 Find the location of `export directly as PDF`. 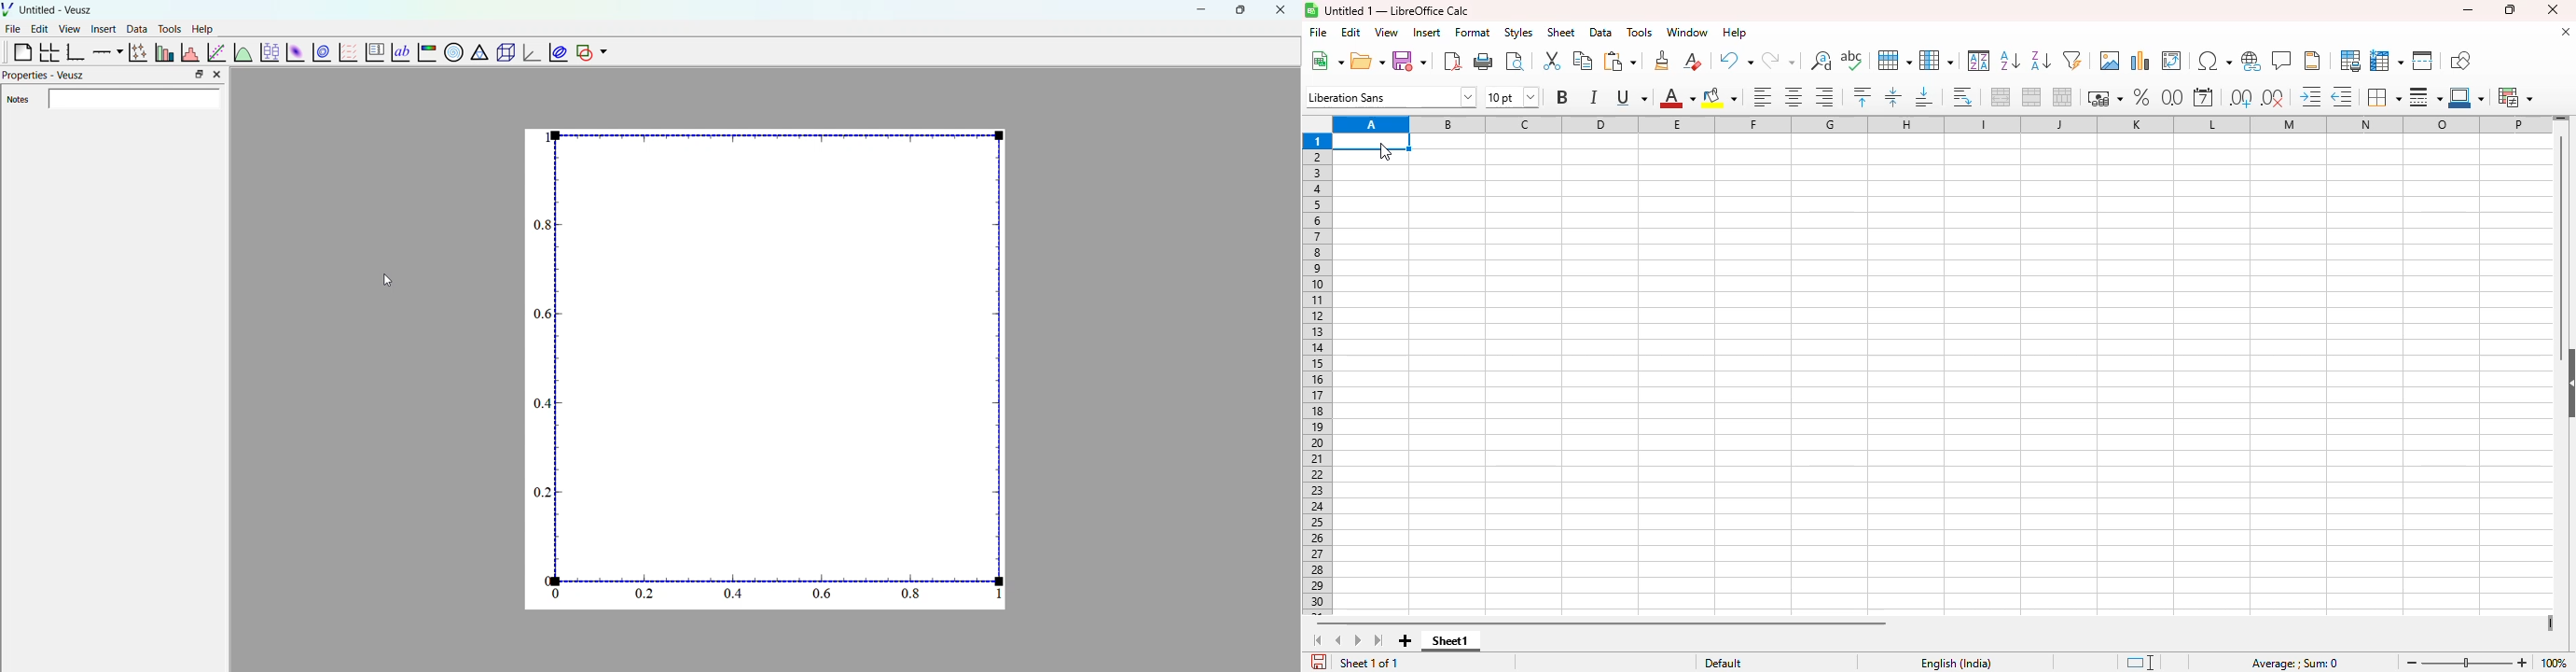

export directly as PDF is located at coordinates (1453, 61).